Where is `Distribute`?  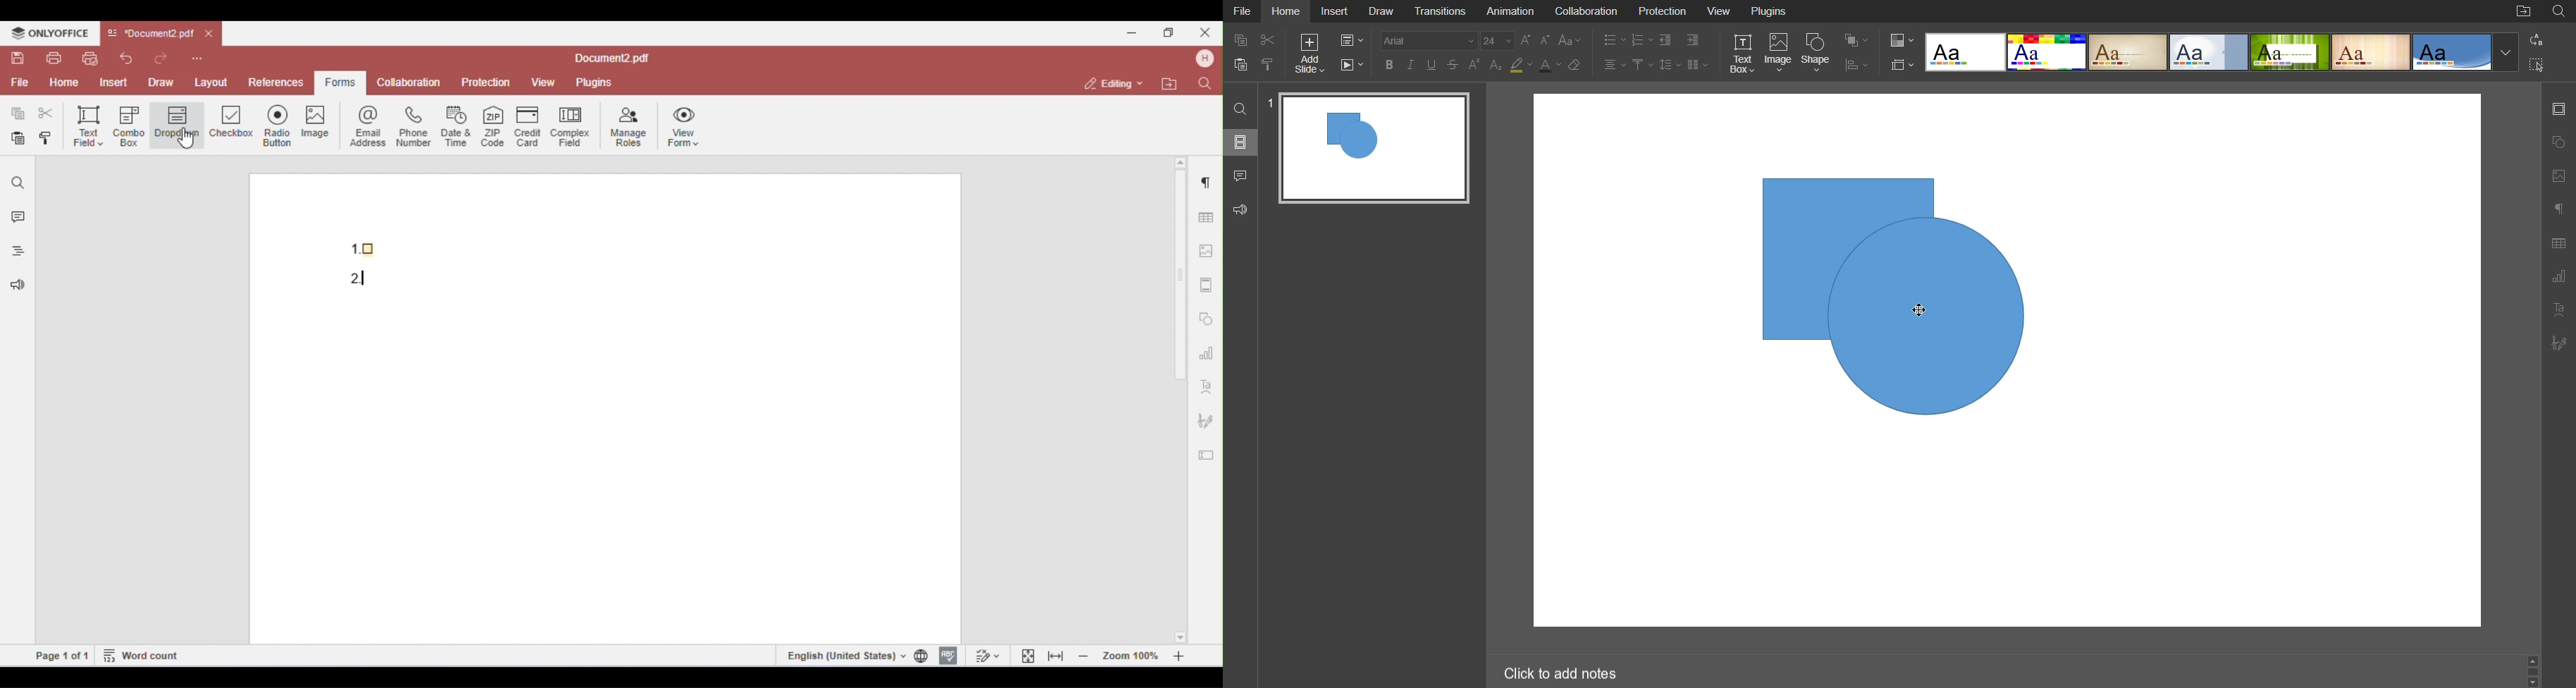
Distribute is located at coordinates (1856, 66).